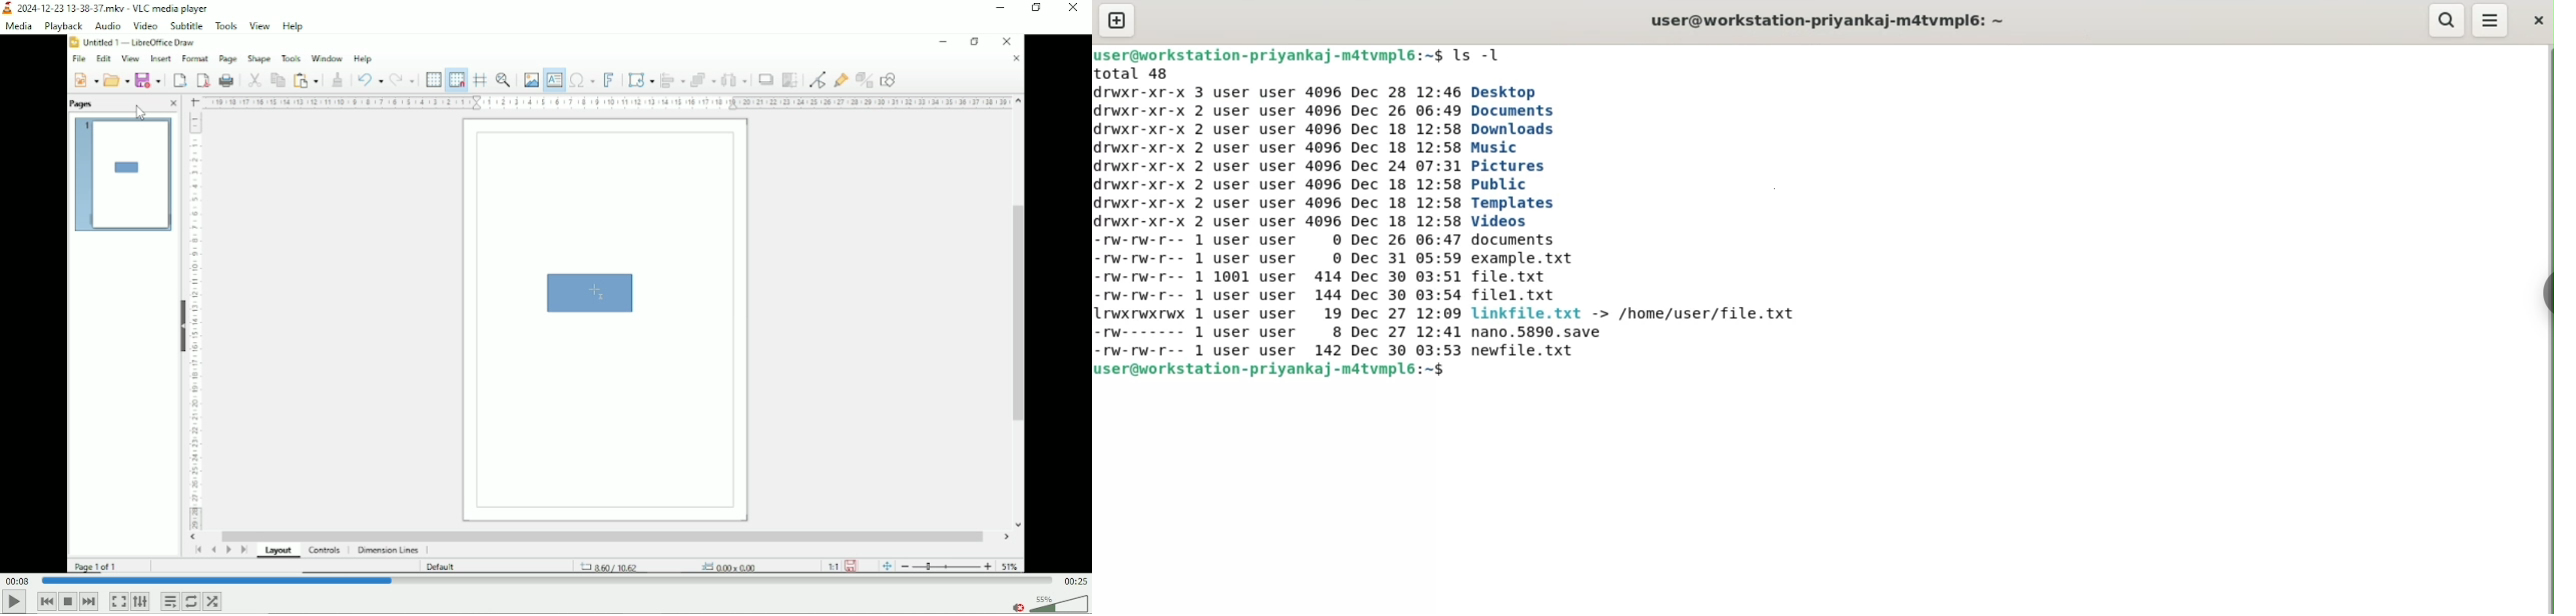 The height and width of the screenshot is (616, 2576). What do you see at coordinates (260, 25) in the screenshot?
I see `View` at bounding box center [260, 25].